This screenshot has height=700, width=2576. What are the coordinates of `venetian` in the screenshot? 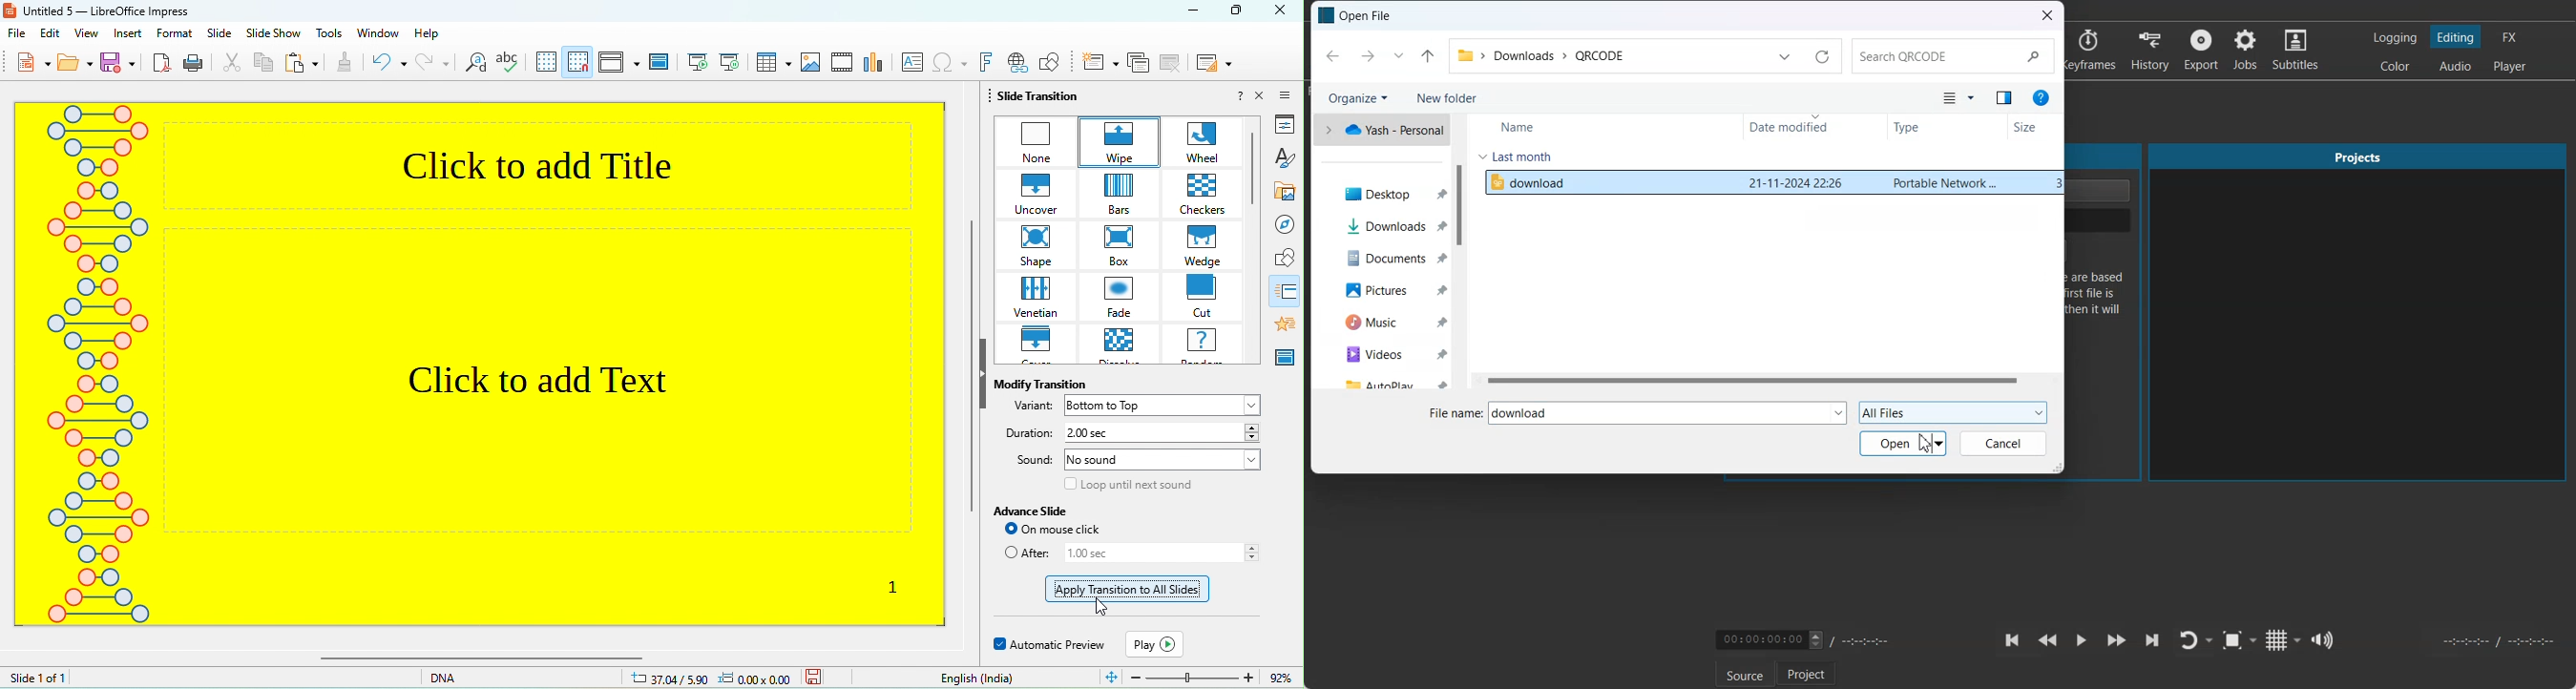 It's located at (1035, 299).